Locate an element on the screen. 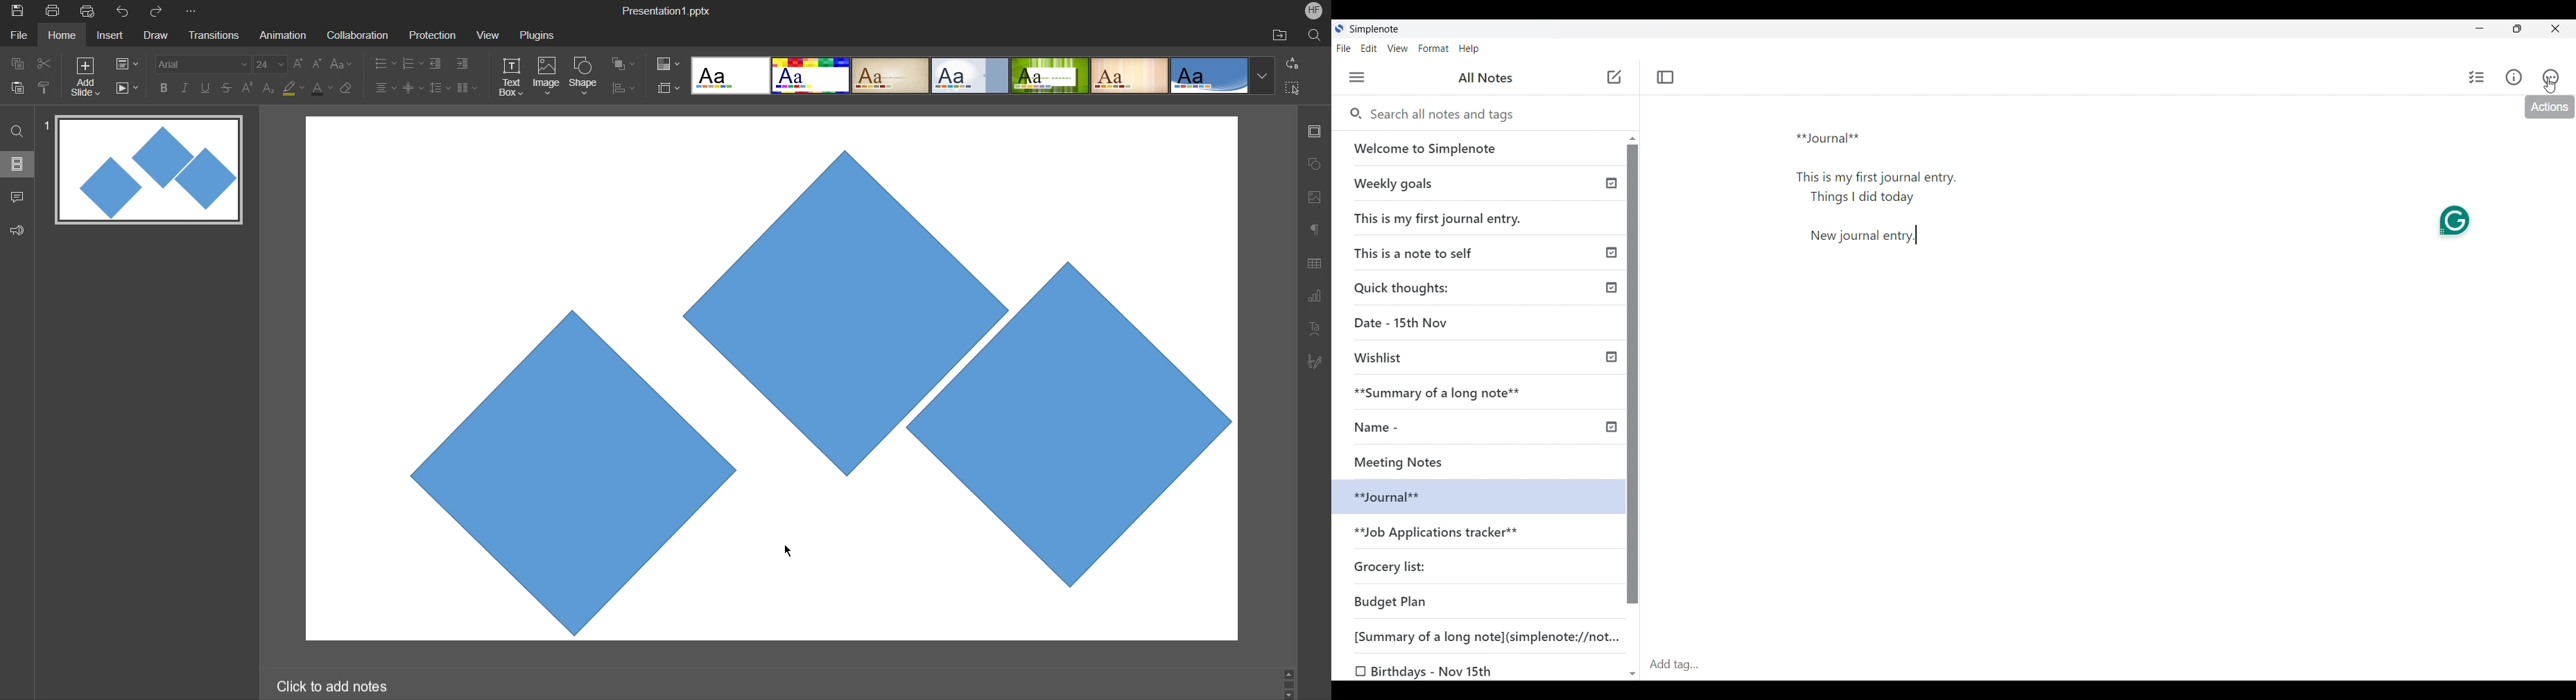 This screenshot has height=700, width=2576. Shape Settings is located at coordinates (1314, 165).